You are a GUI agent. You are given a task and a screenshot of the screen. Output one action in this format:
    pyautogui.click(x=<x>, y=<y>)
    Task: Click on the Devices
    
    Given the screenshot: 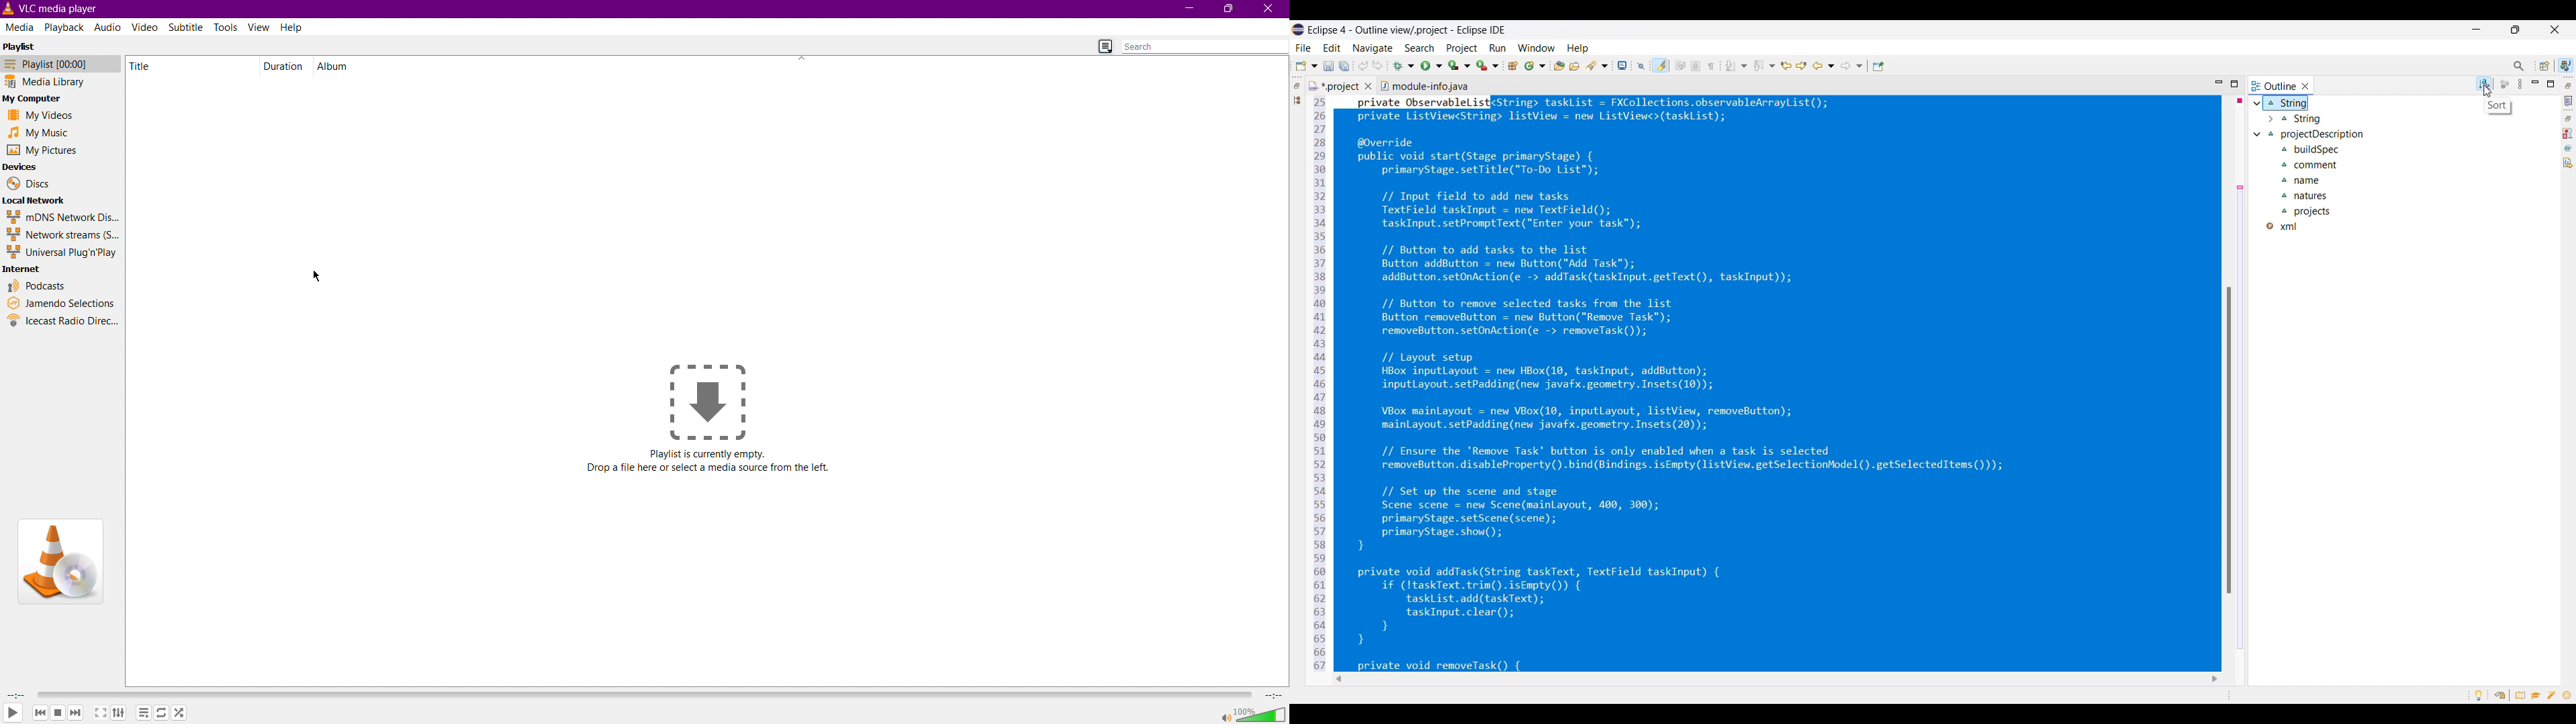 What is the action you would take?
    pyautogui.click(x=23, y=167)
    